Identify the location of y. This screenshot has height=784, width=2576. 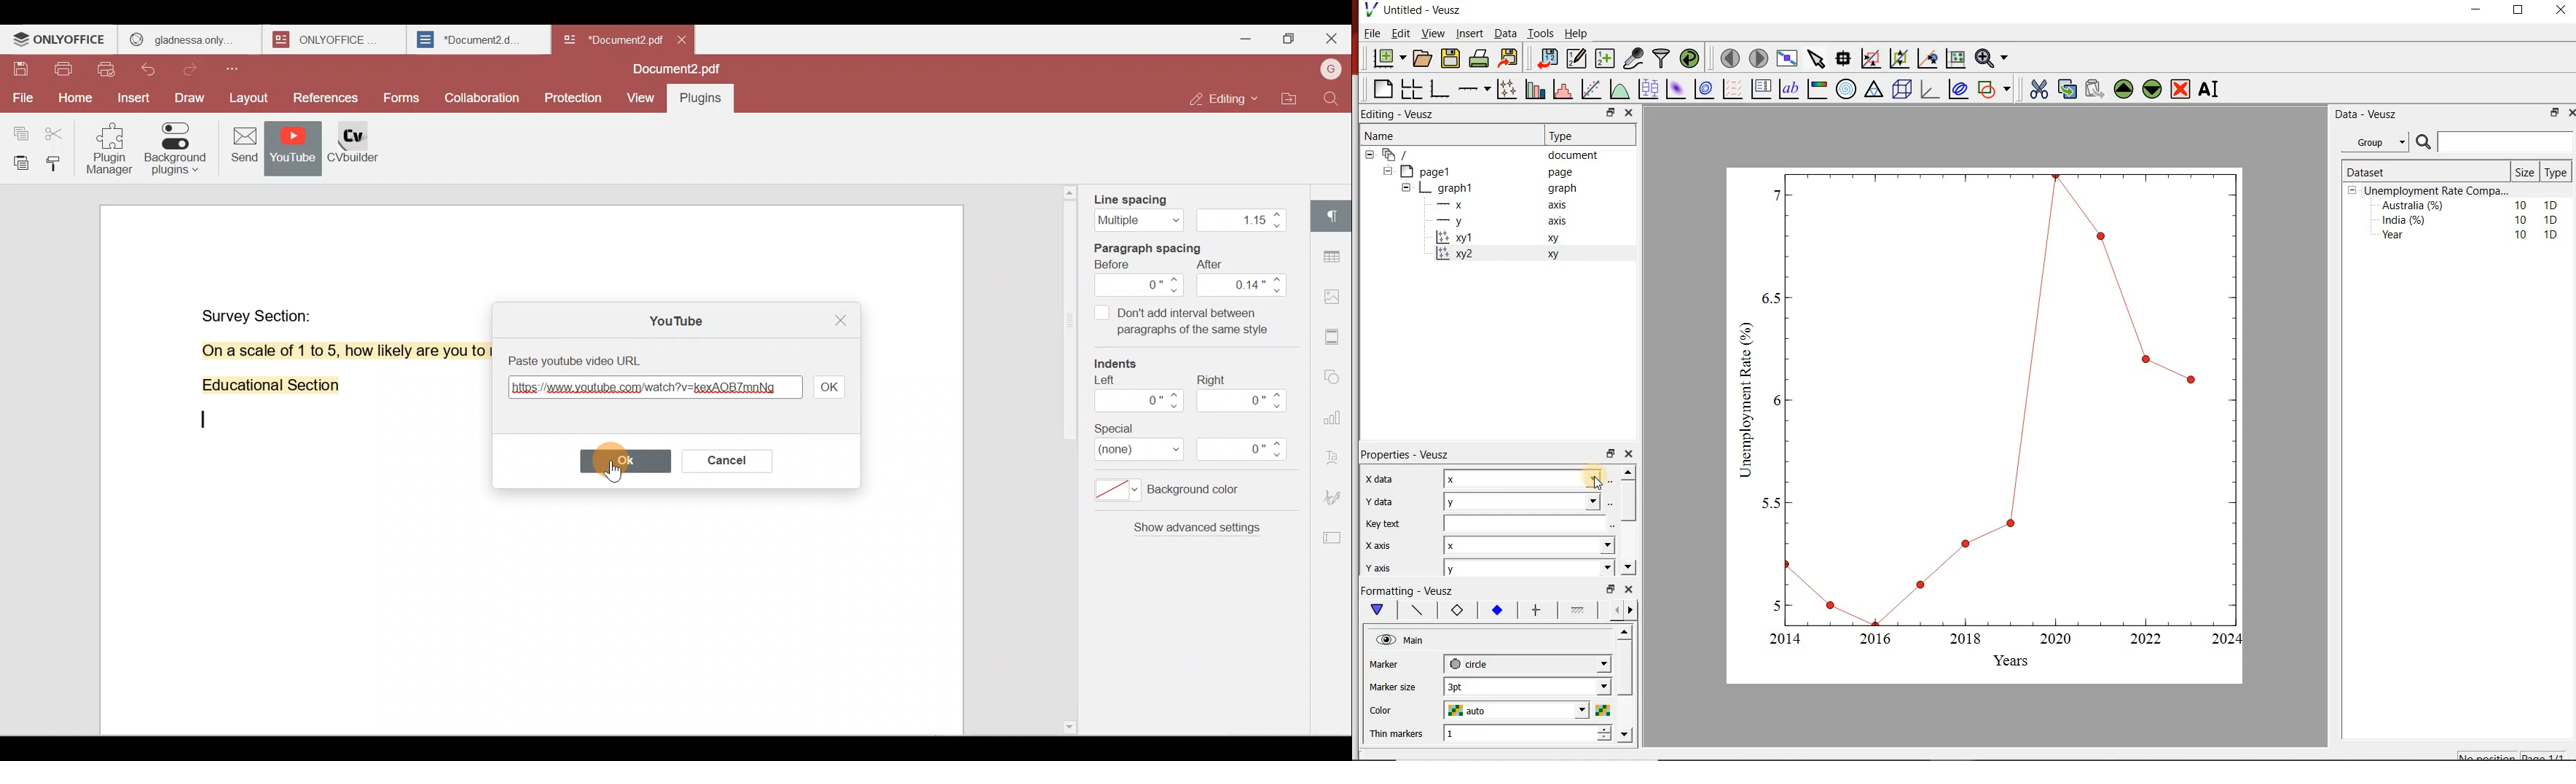
(1525, 569).